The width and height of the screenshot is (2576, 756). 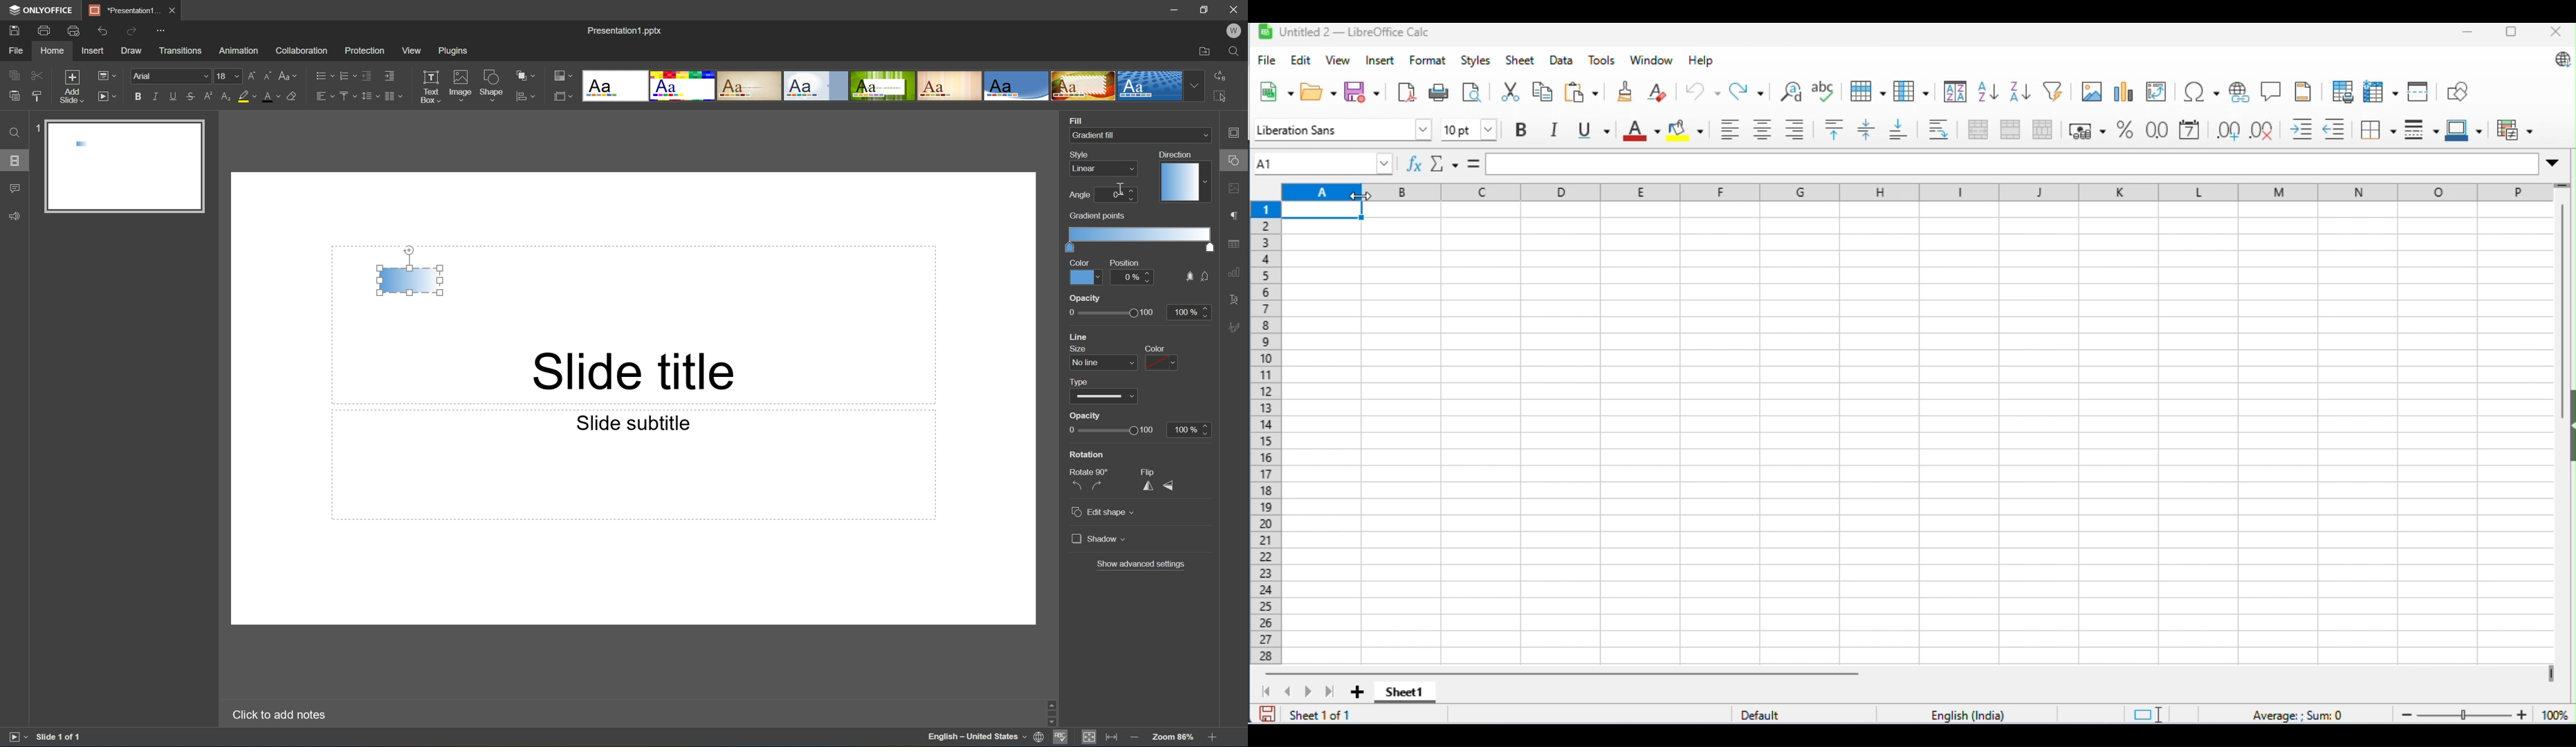 I want to click on new, so click(x=1277, y=91).